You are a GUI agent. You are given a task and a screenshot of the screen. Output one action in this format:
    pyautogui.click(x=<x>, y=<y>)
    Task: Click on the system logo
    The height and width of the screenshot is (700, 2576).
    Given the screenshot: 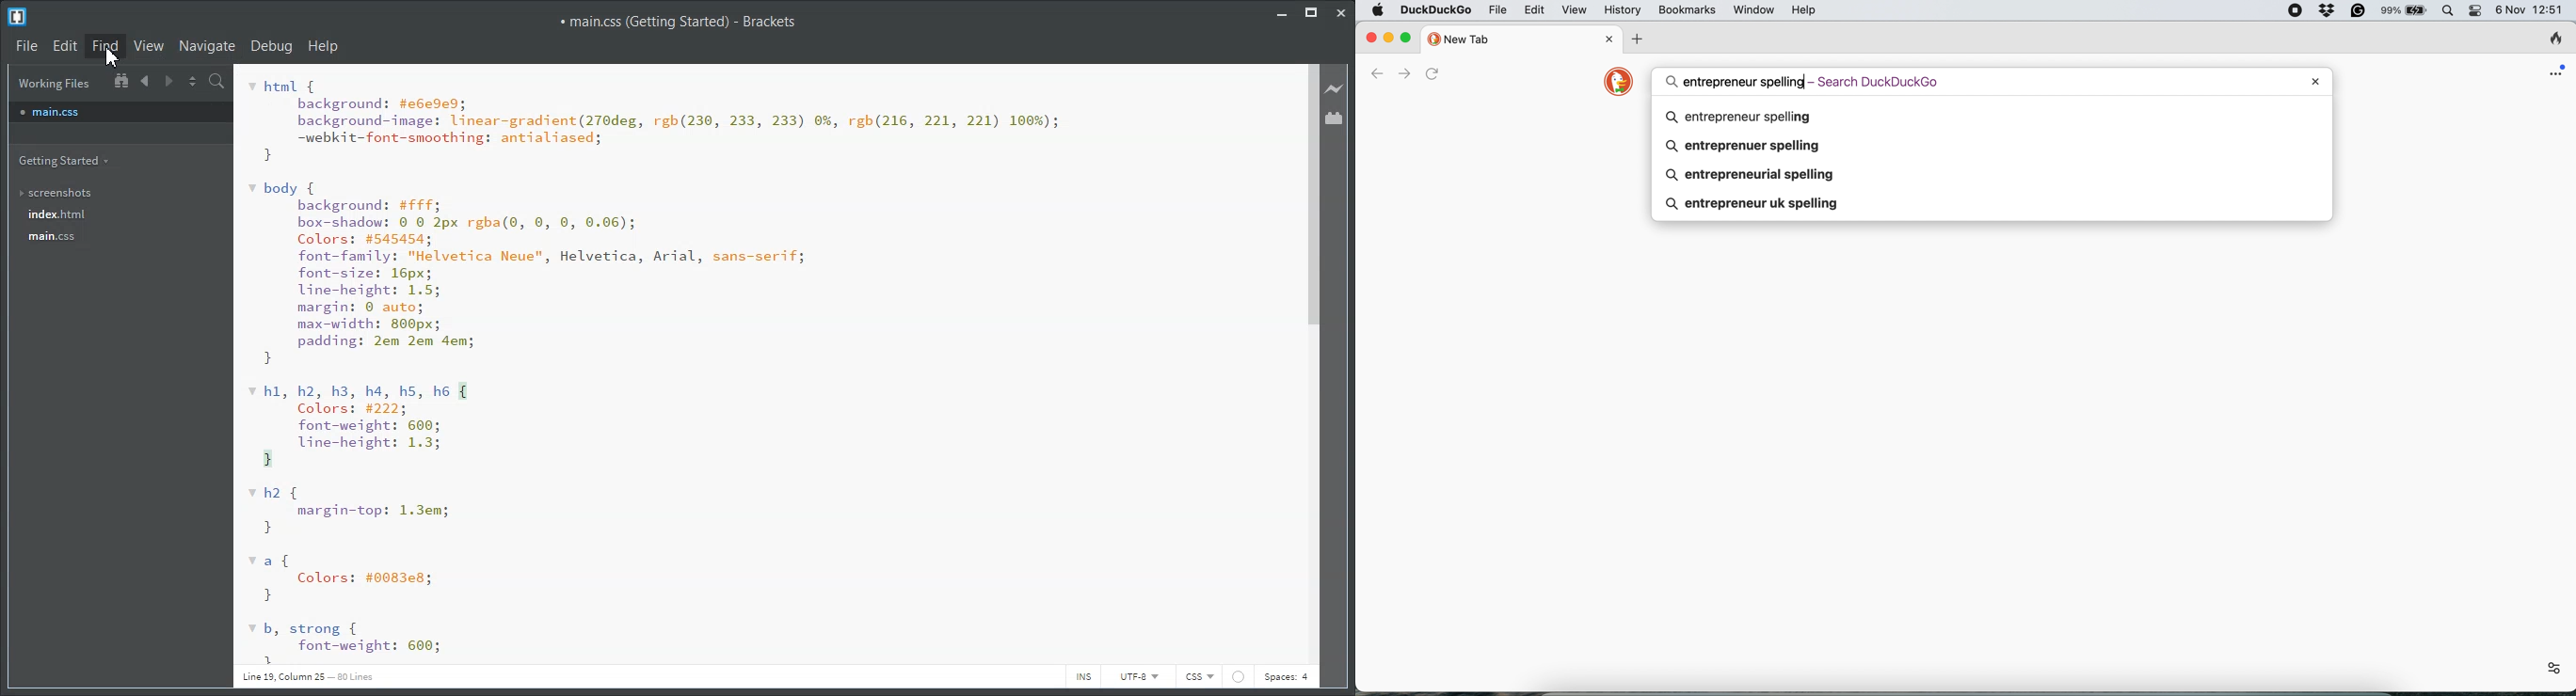 What is the action you would take?
    pyautogui.click(x=1380, y=11)
    